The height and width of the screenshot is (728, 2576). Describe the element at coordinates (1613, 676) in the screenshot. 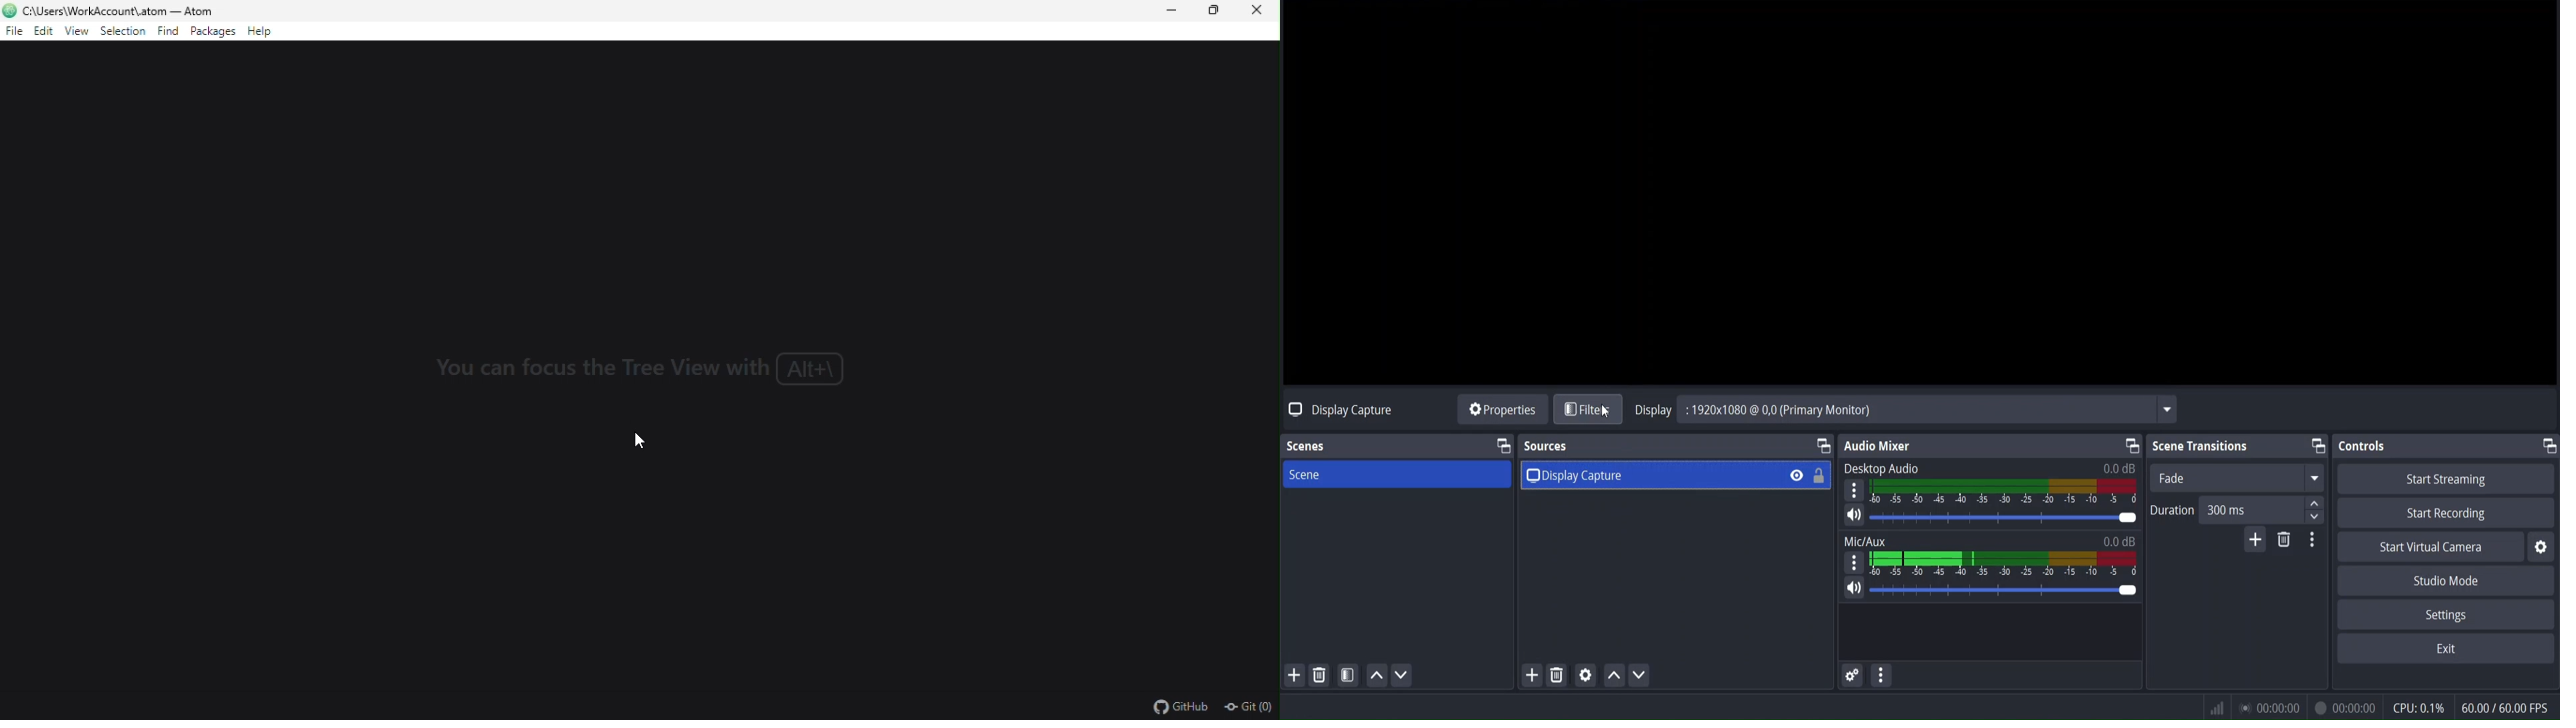

I see `move source up` at that location.